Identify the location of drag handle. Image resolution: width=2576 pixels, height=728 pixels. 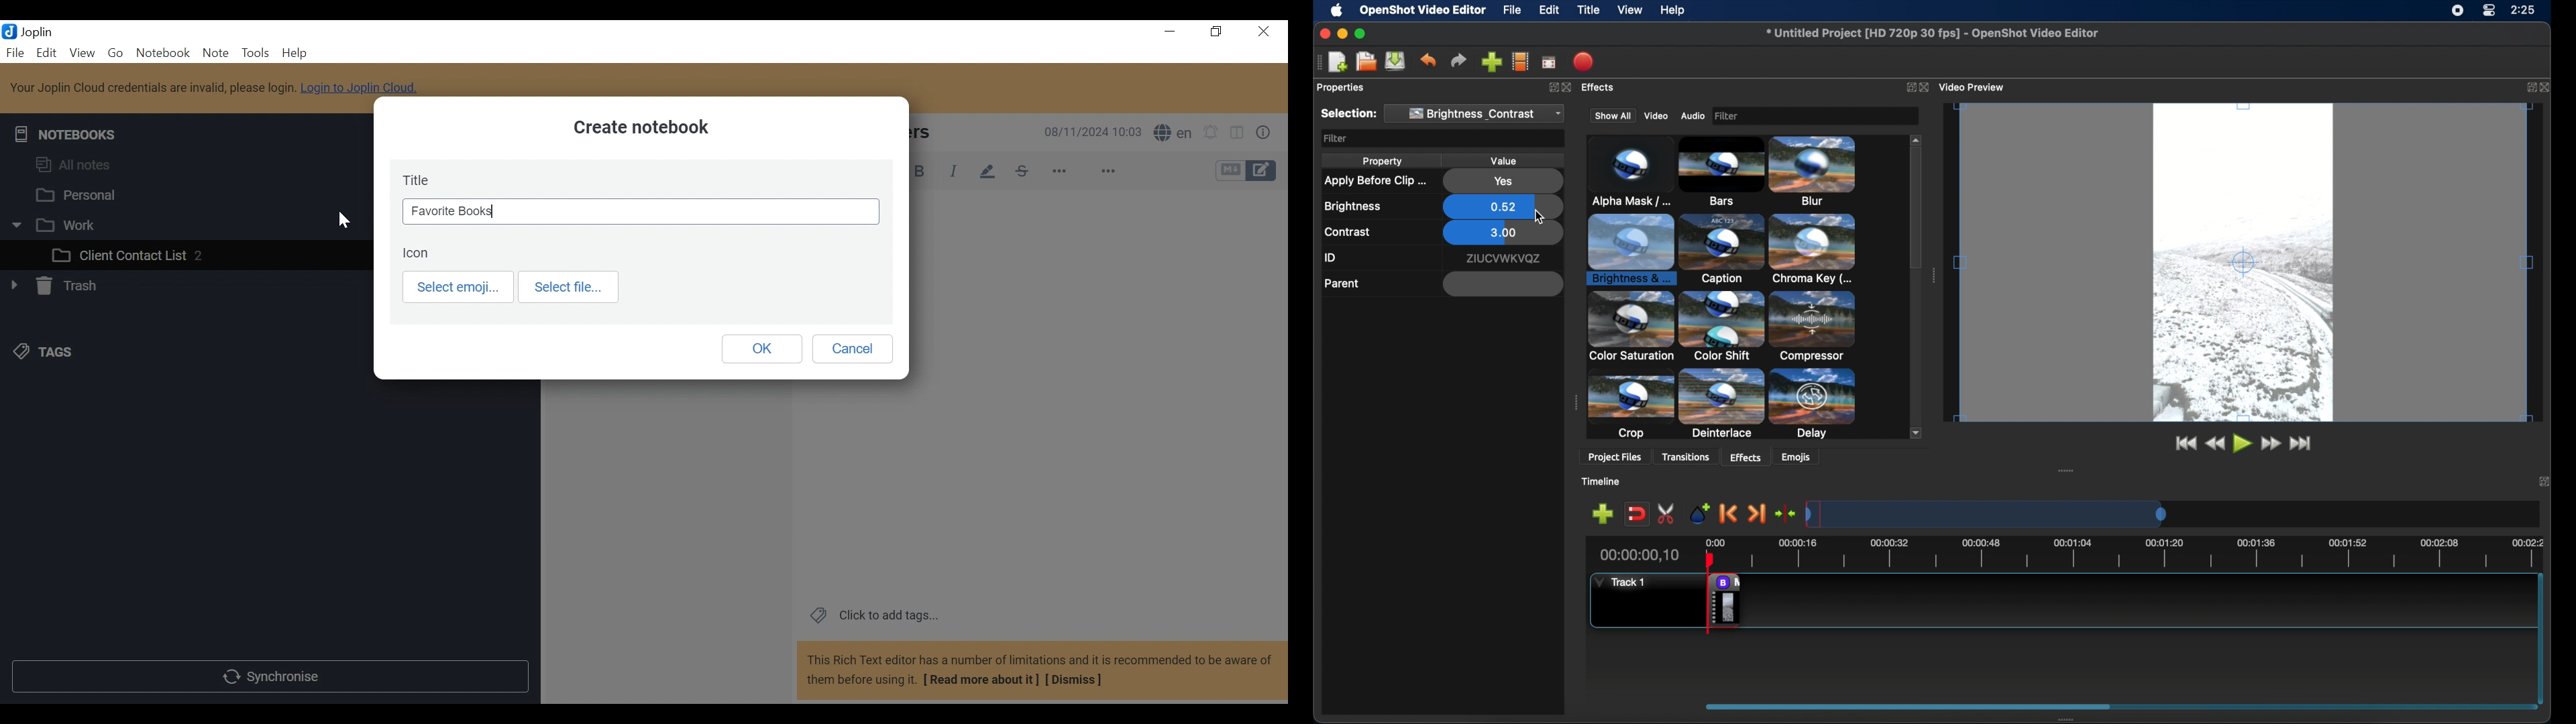
(1317, 62).